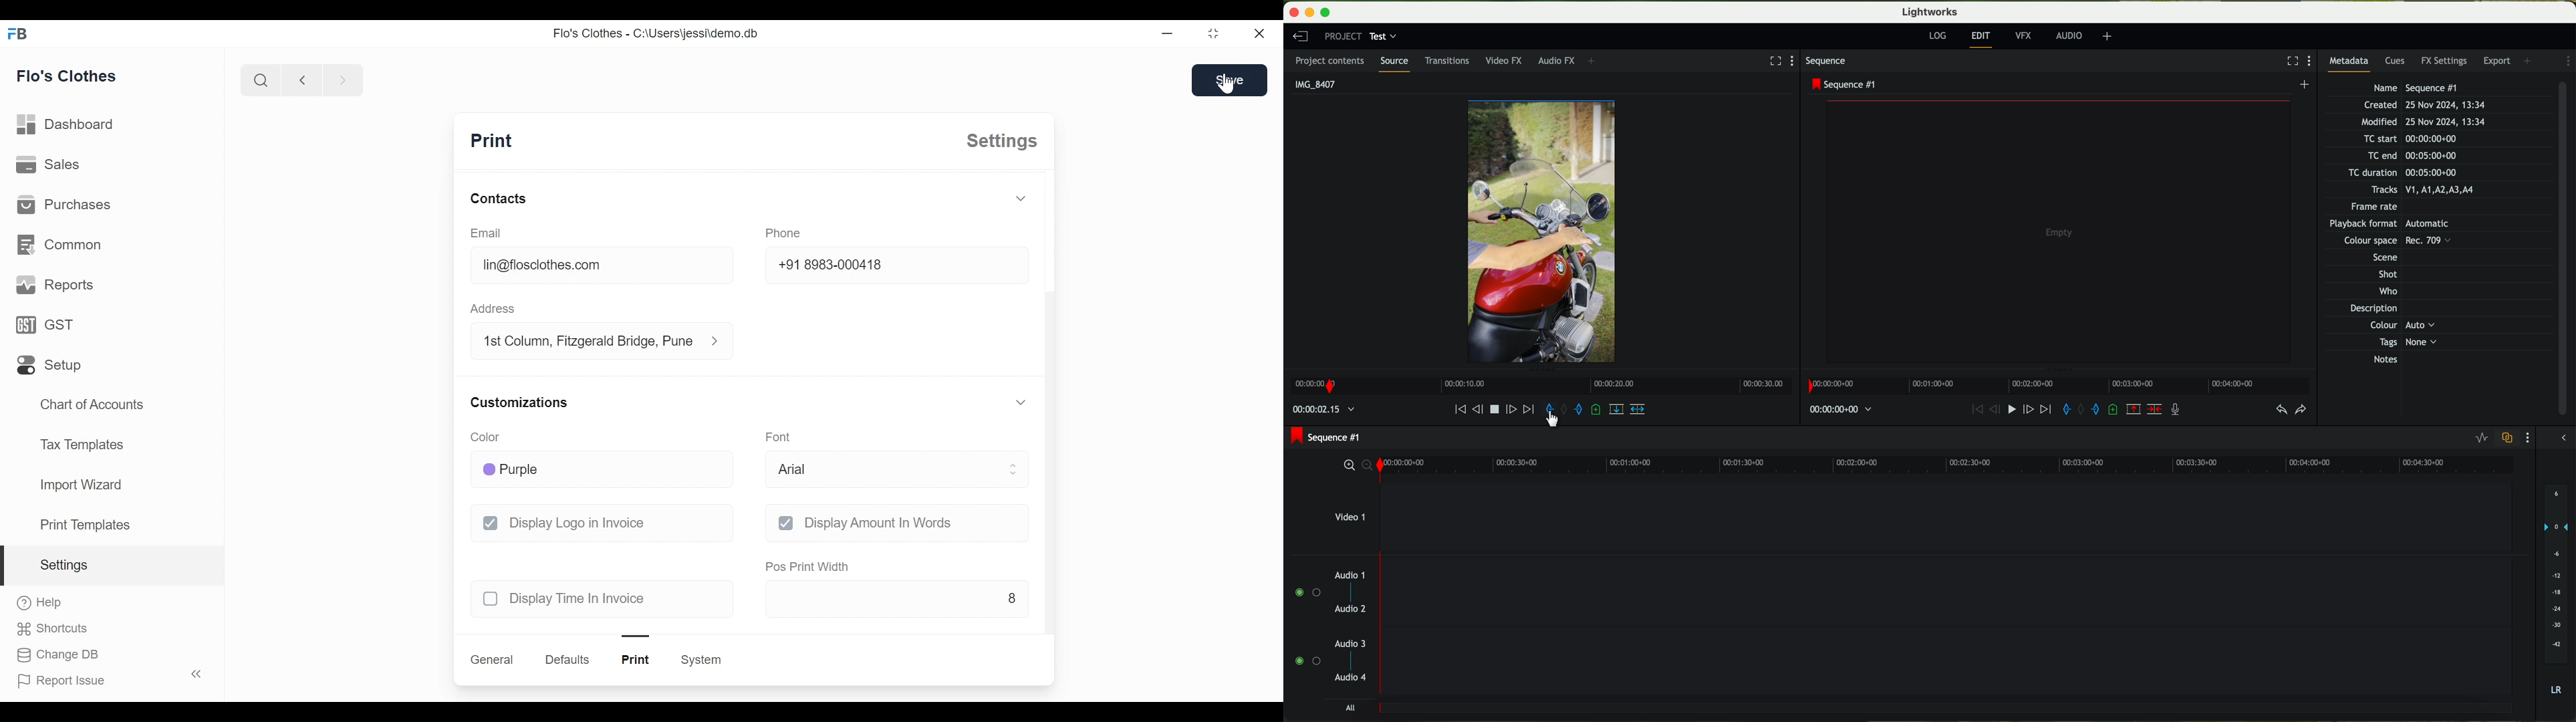 The height and width of the screenshot is (728, 2576). I want to click on move foward, so click(2043, 411).